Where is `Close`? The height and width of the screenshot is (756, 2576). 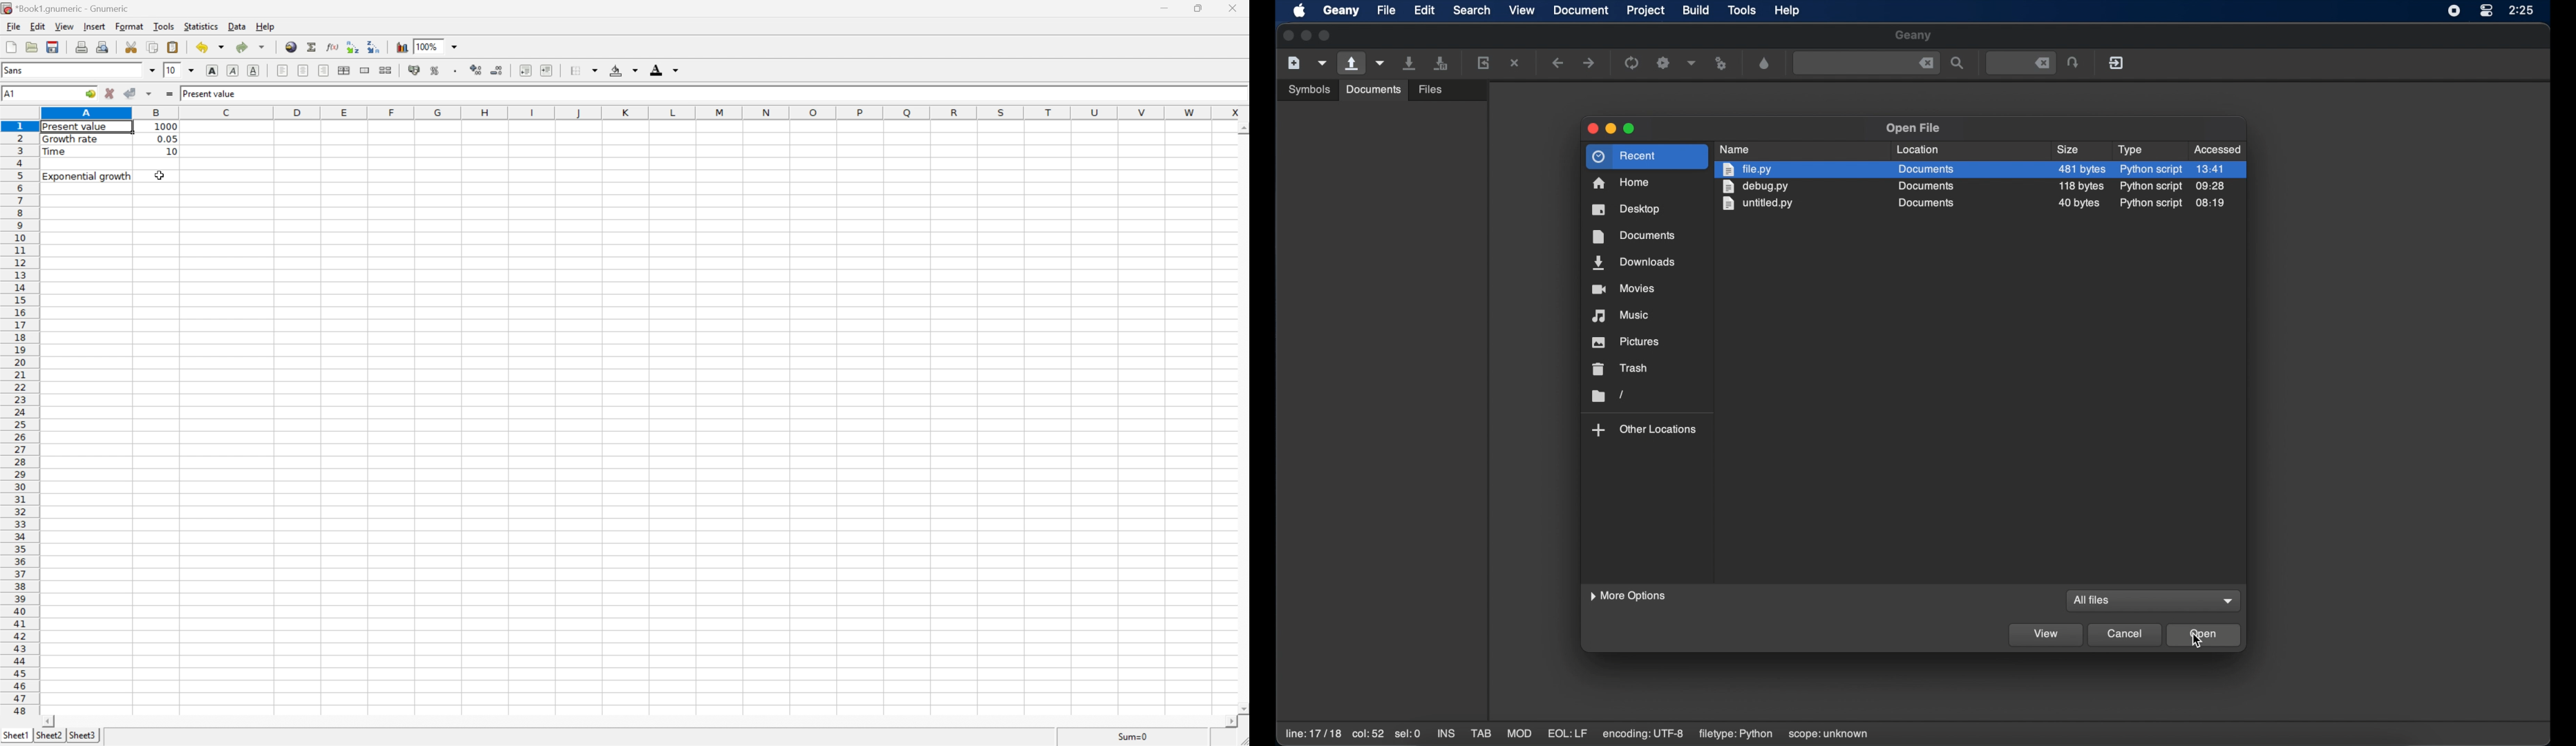 Close is located at coordinates (1231, 8).